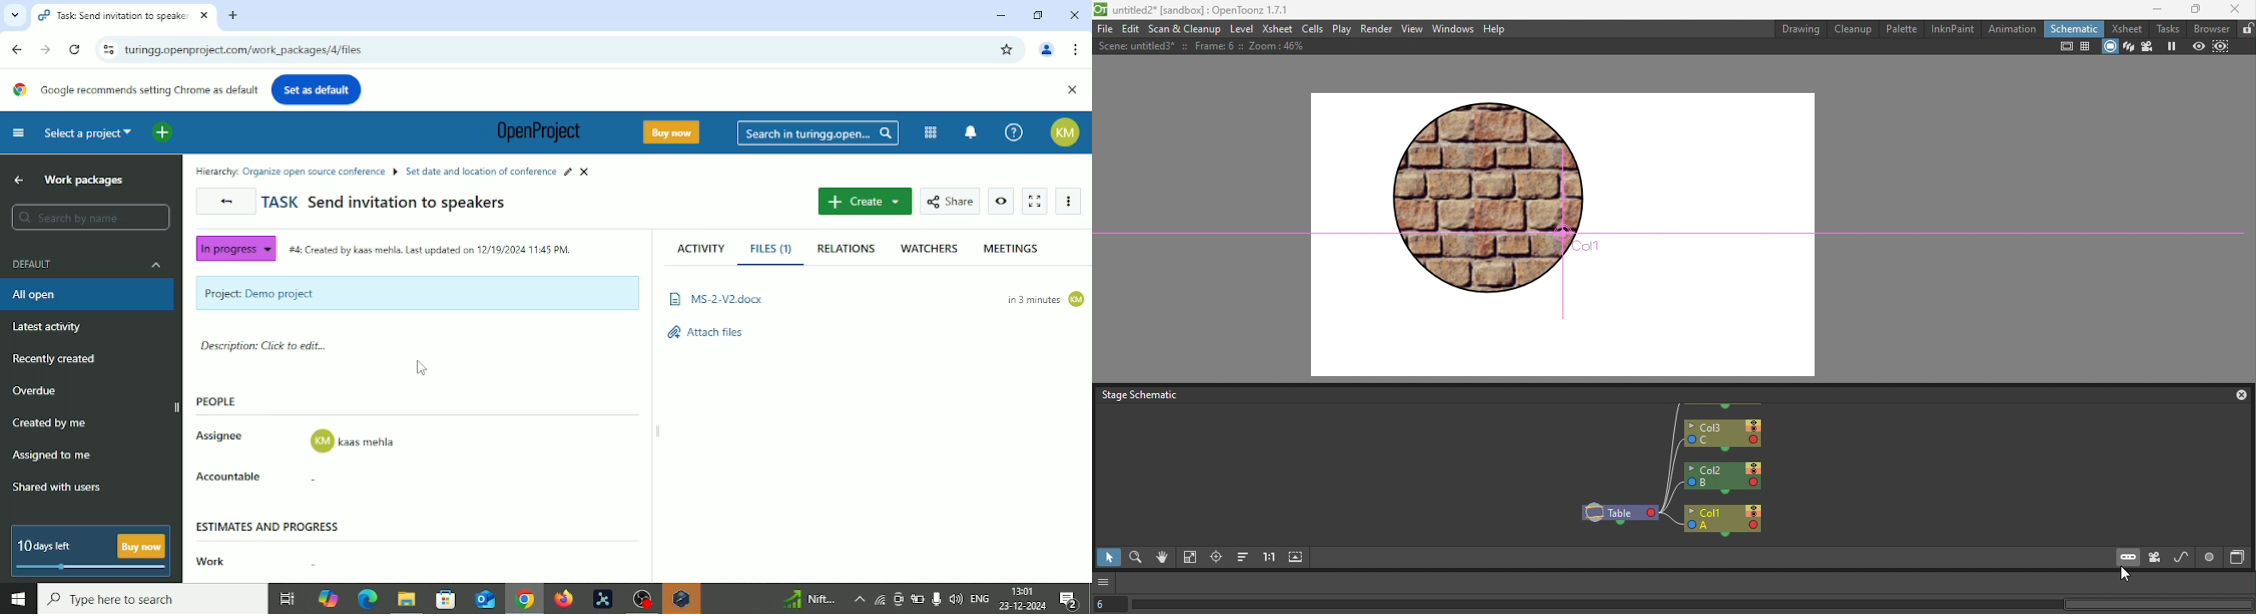 The height and width of the screenshot is (616, 2268). I want to click on Schematic, so click(2074, 29).